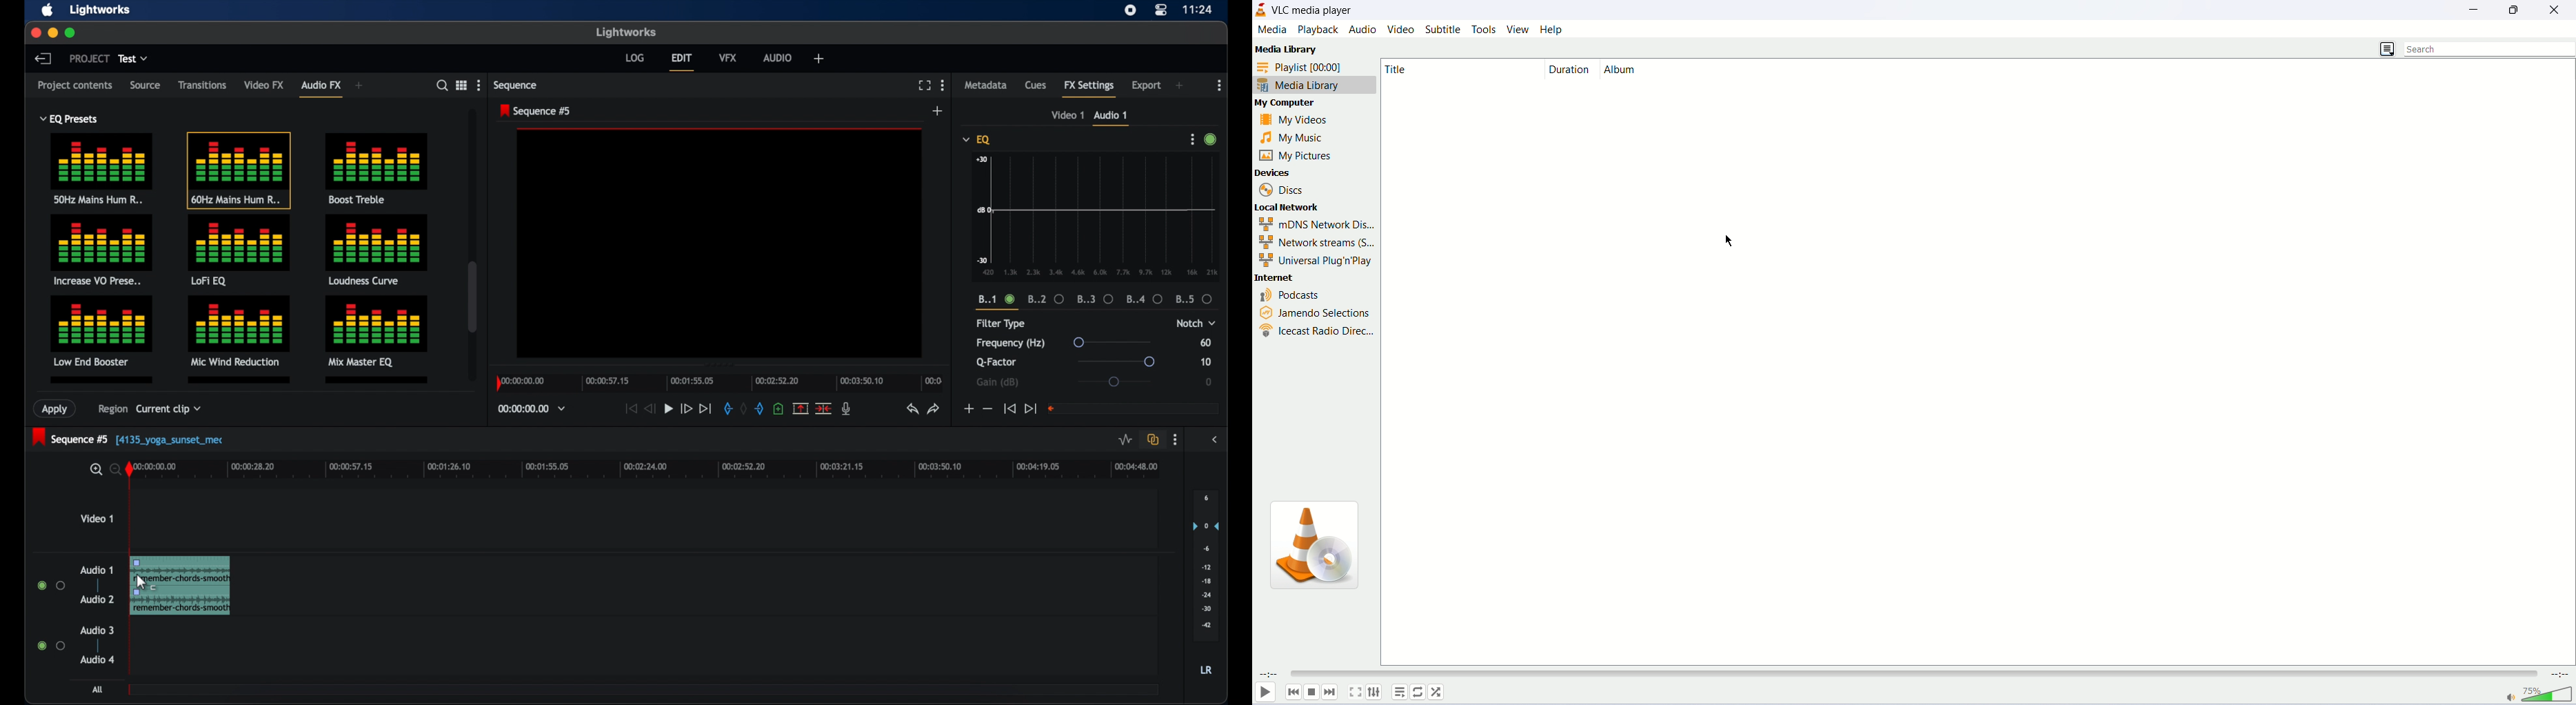 This screenshot has width=2576, height=728. Describe the element at coordinates (1220, 86) in the screenshot. I see `more options` at that location.